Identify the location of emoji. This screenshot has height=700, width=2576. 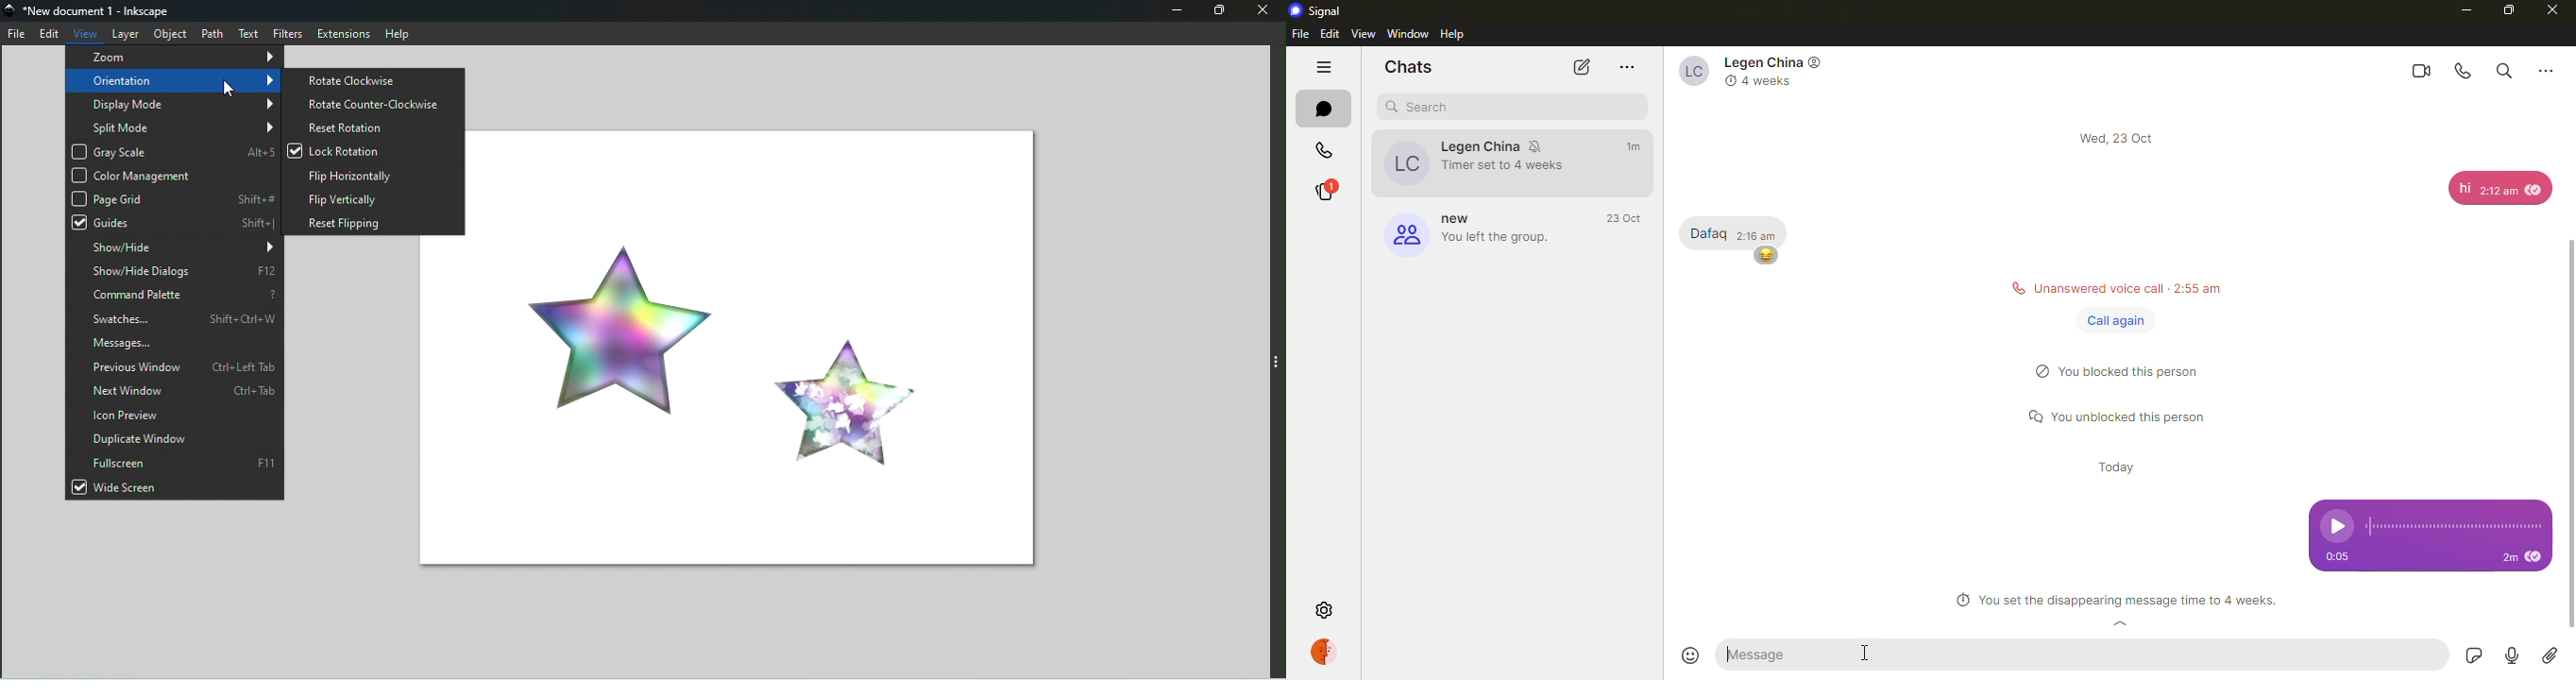
(1693, 655).